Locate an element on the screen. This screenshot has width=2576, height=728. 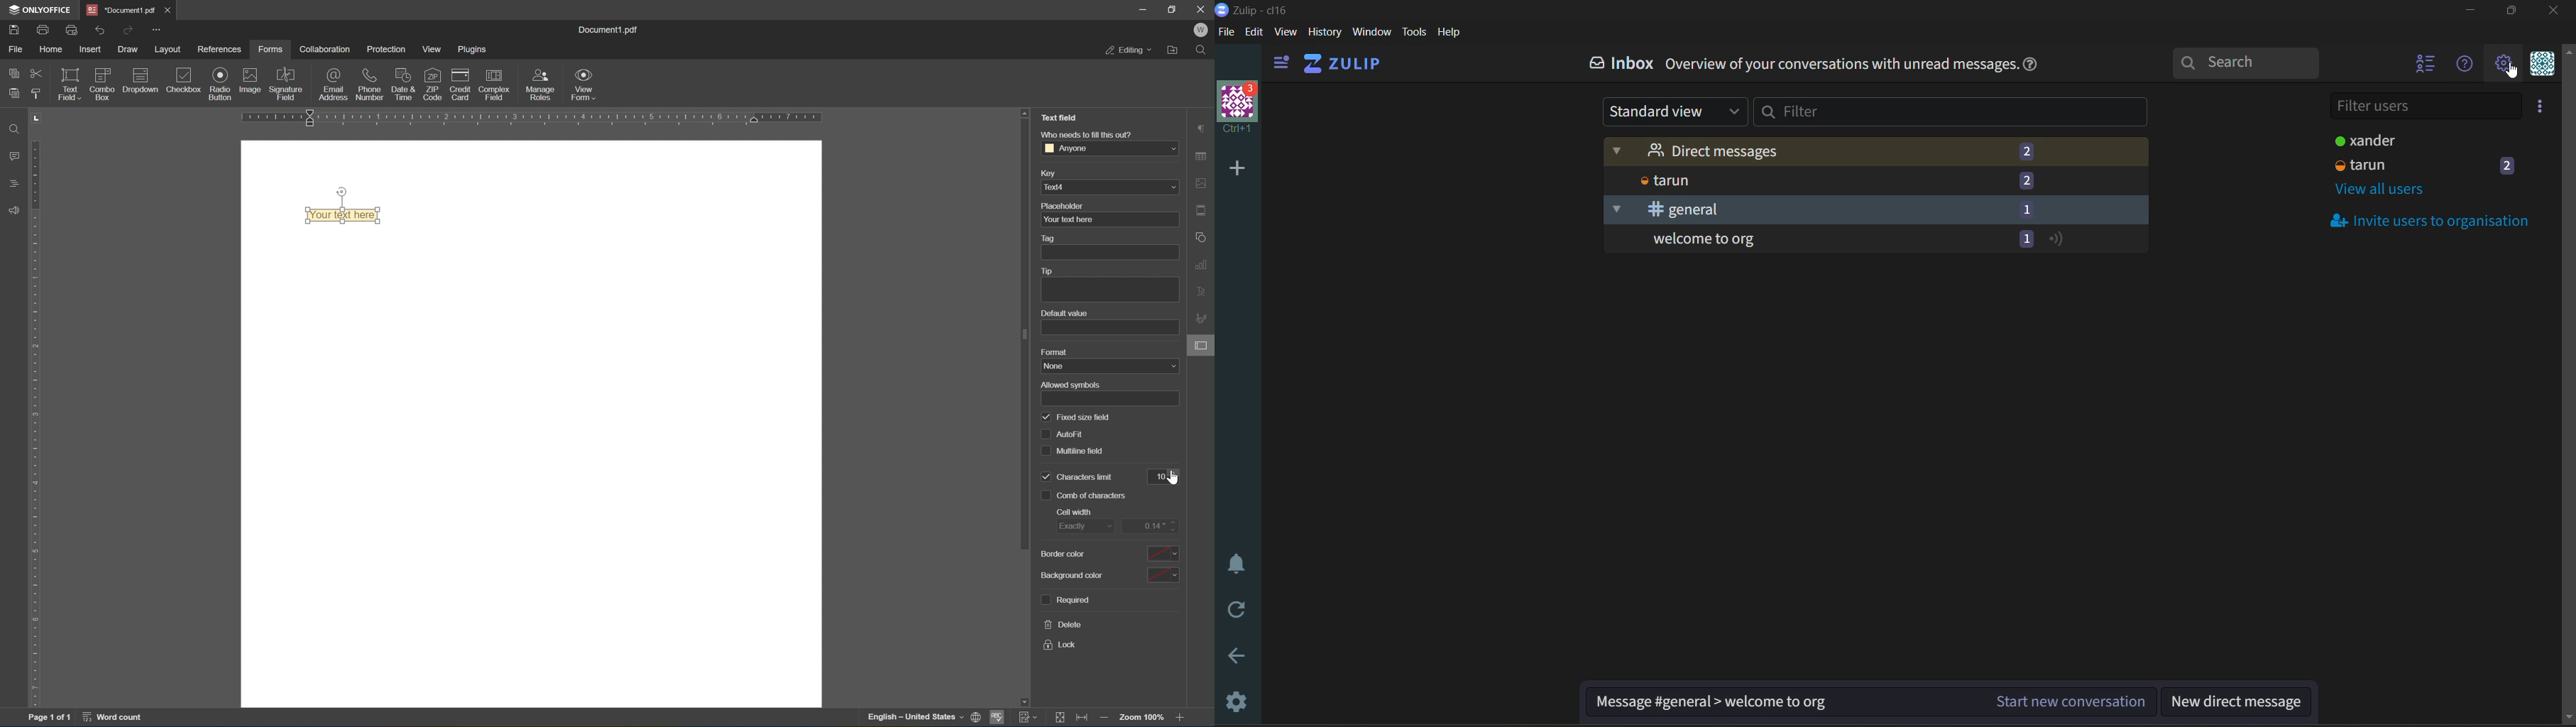
filter is located at coordinates (1960, 111).